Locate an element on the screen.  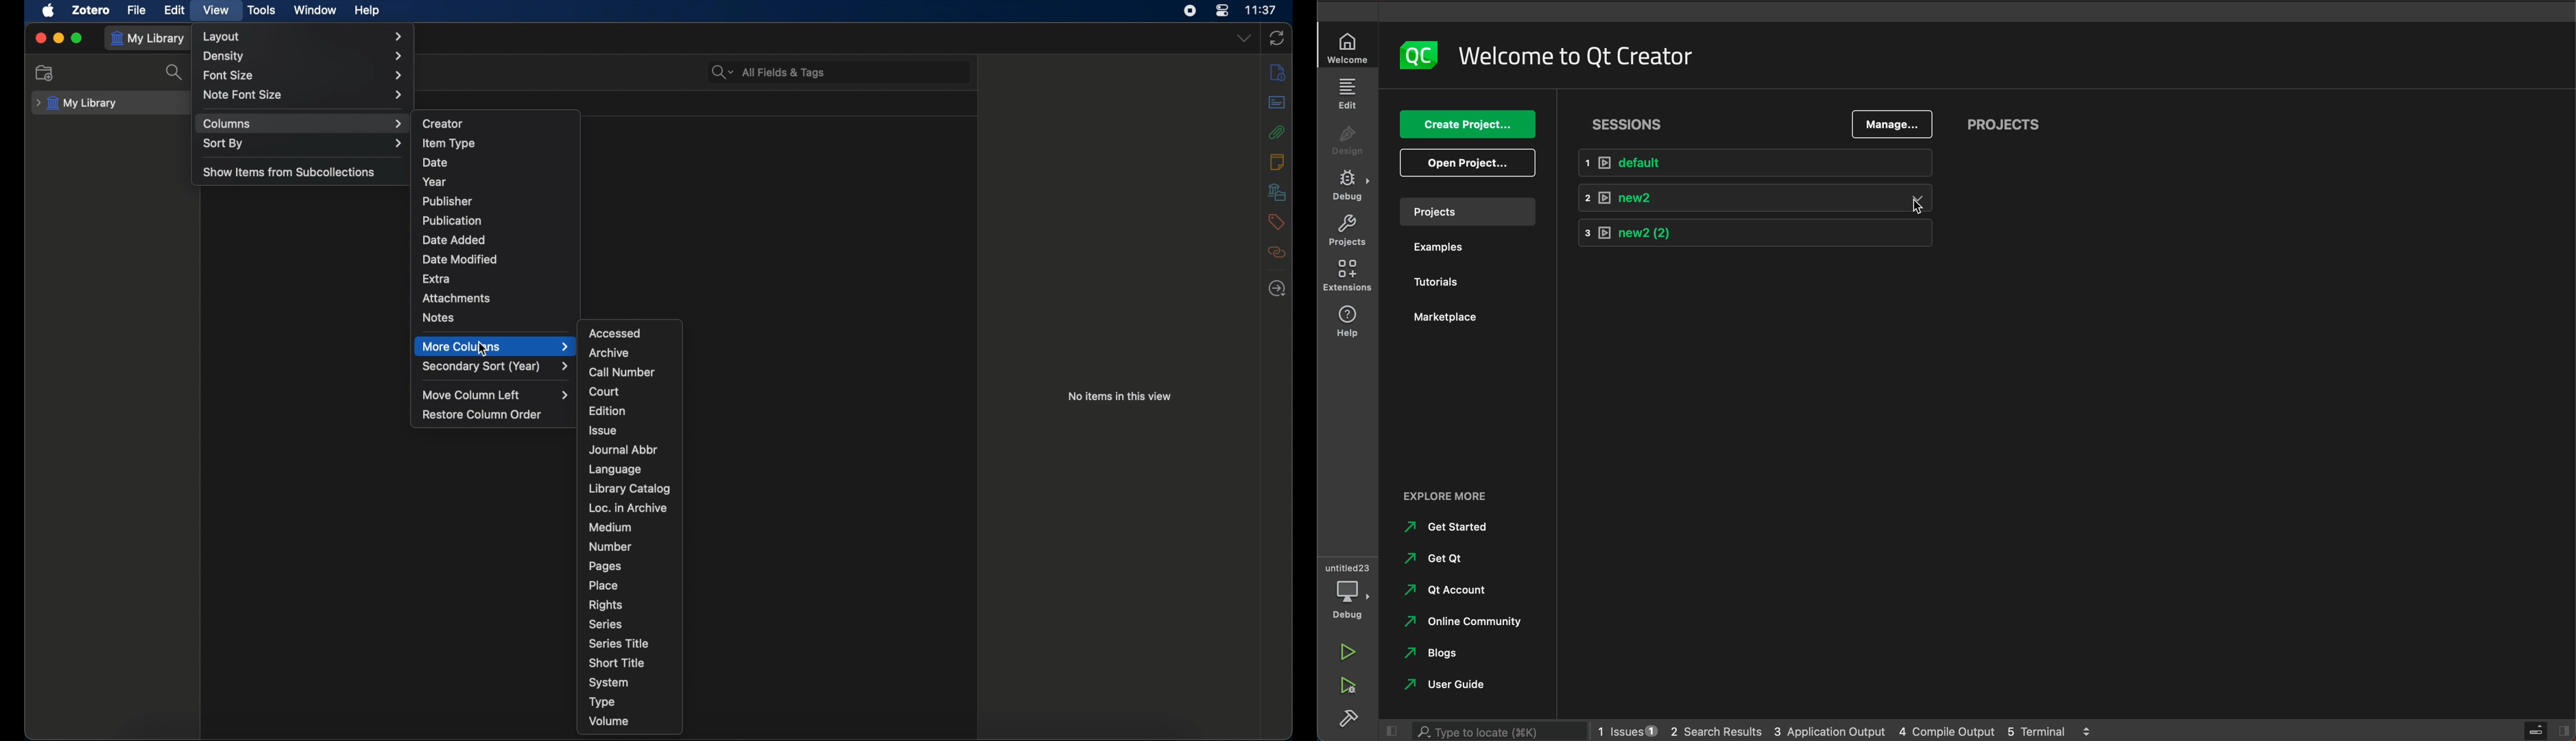
my library is located at coordinates (77, 103).